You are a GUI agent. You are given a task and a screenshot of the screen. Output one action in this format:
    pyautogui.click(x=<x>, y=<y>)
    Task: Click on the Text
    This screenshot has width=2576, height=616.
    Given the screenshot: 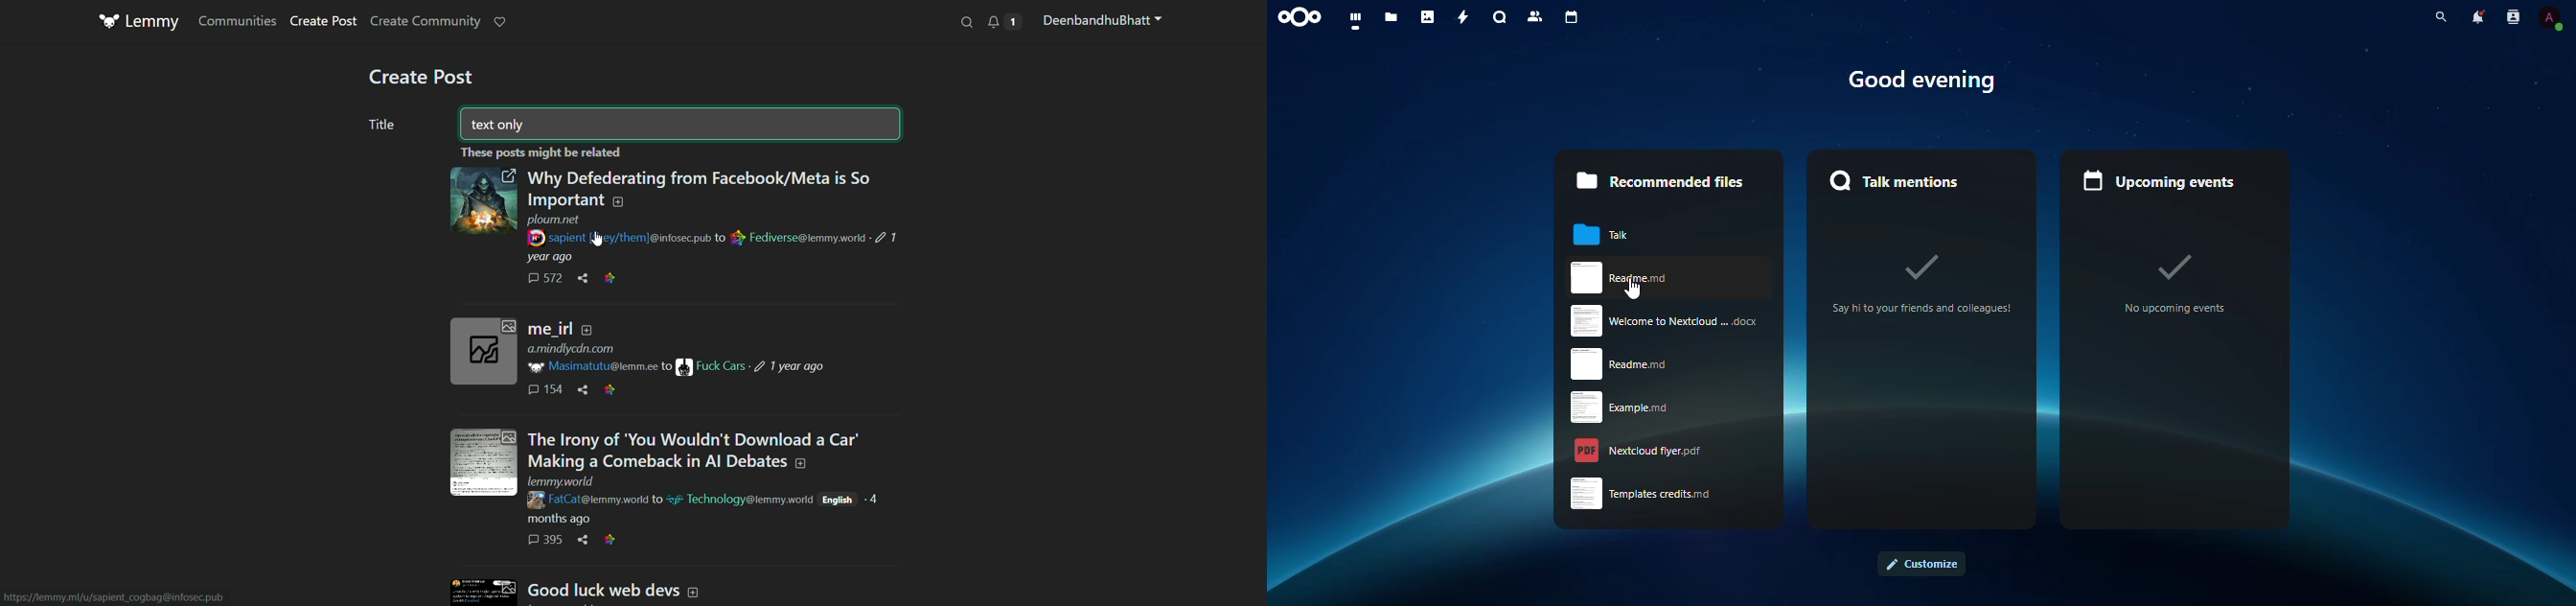 What is the action you would take?
    pyautogui.click(x=541, y=153)
    